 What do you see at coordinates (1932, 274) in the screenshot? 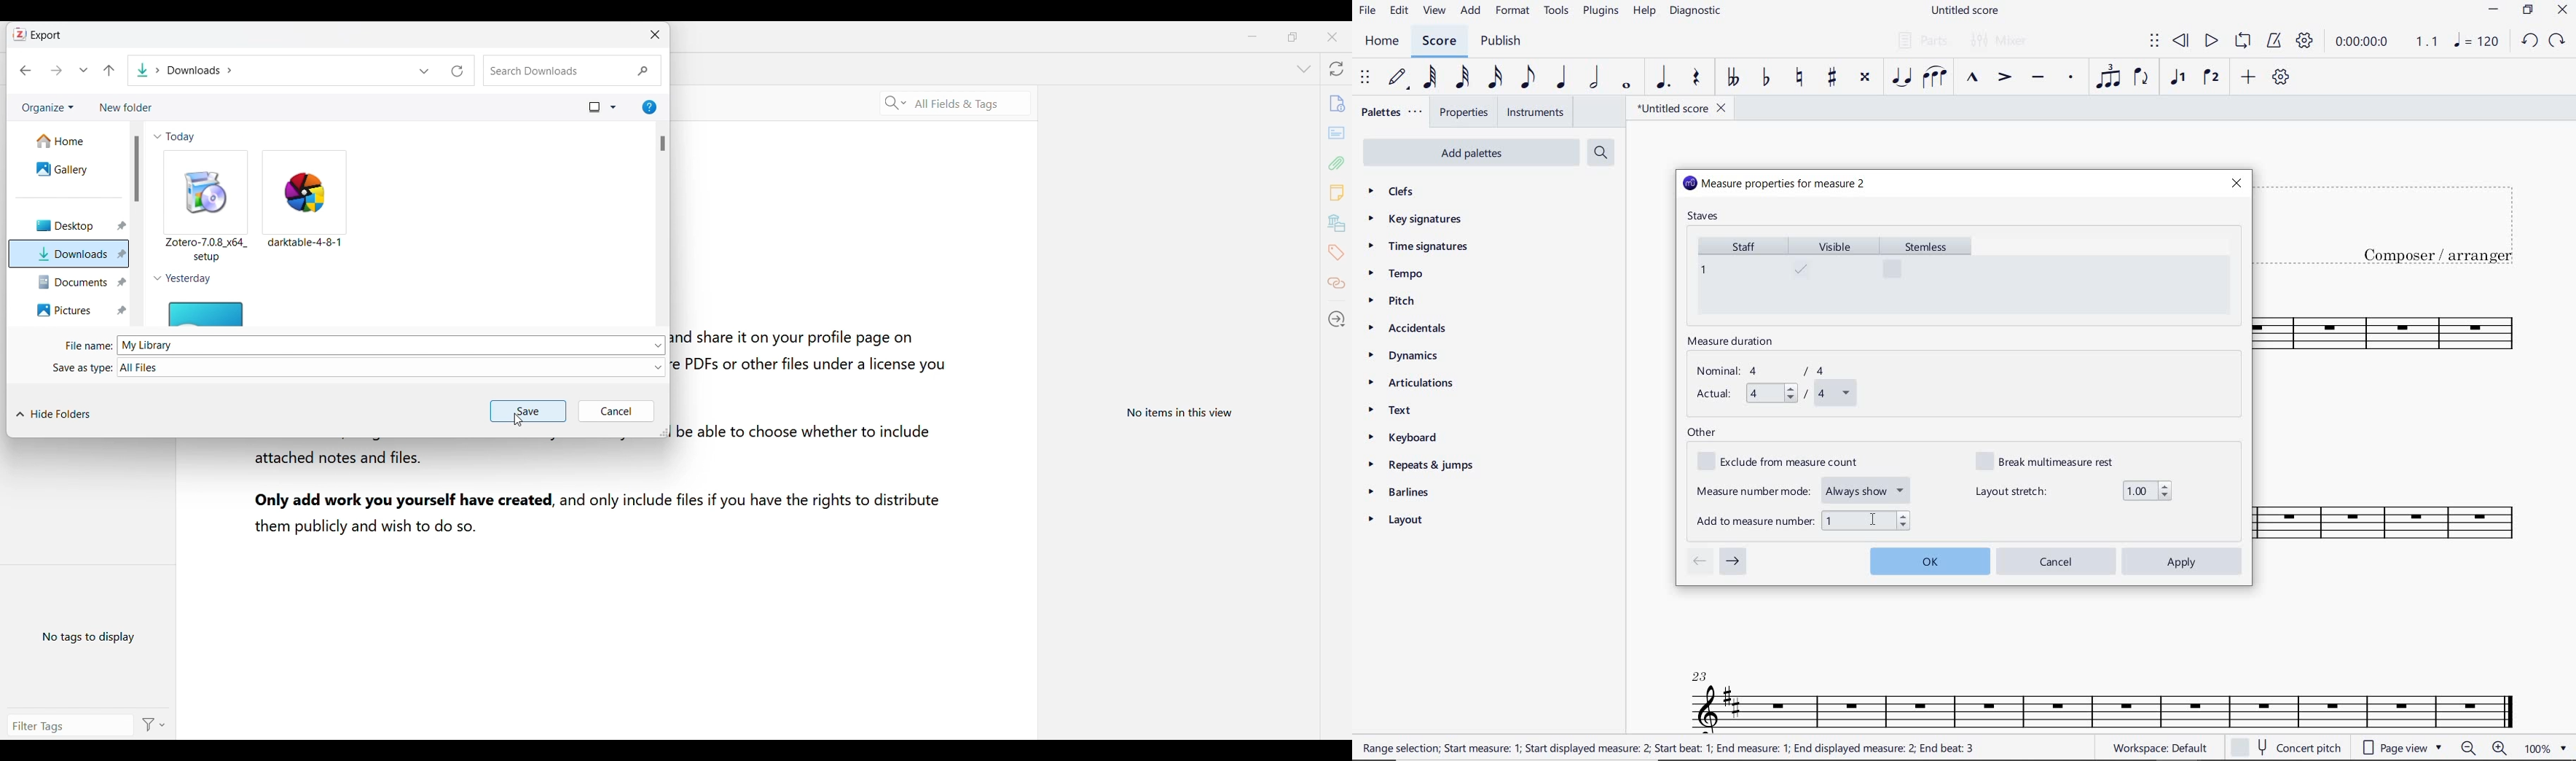
I see `stemless` at bounding box center [1932, 274].